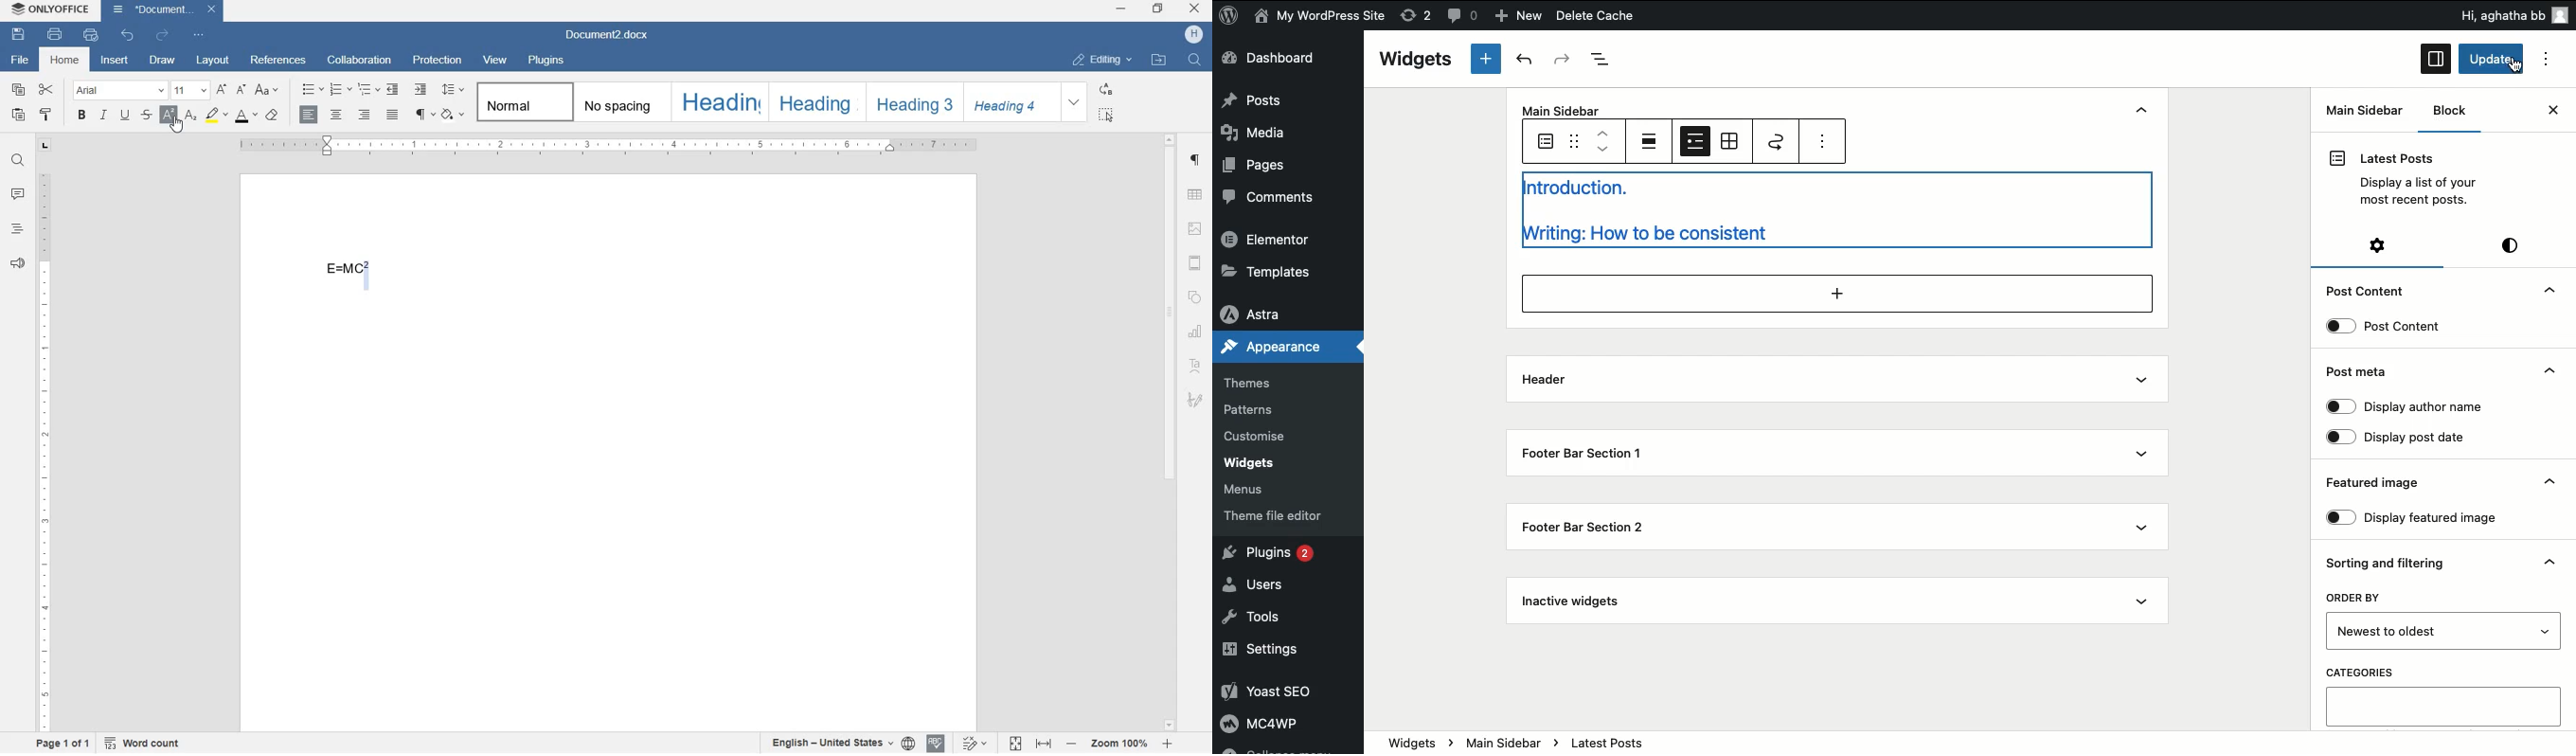  What do you see at coordinates (190, 116) in the screenshot?
I see `subscript` at bounding box center [190, 116].